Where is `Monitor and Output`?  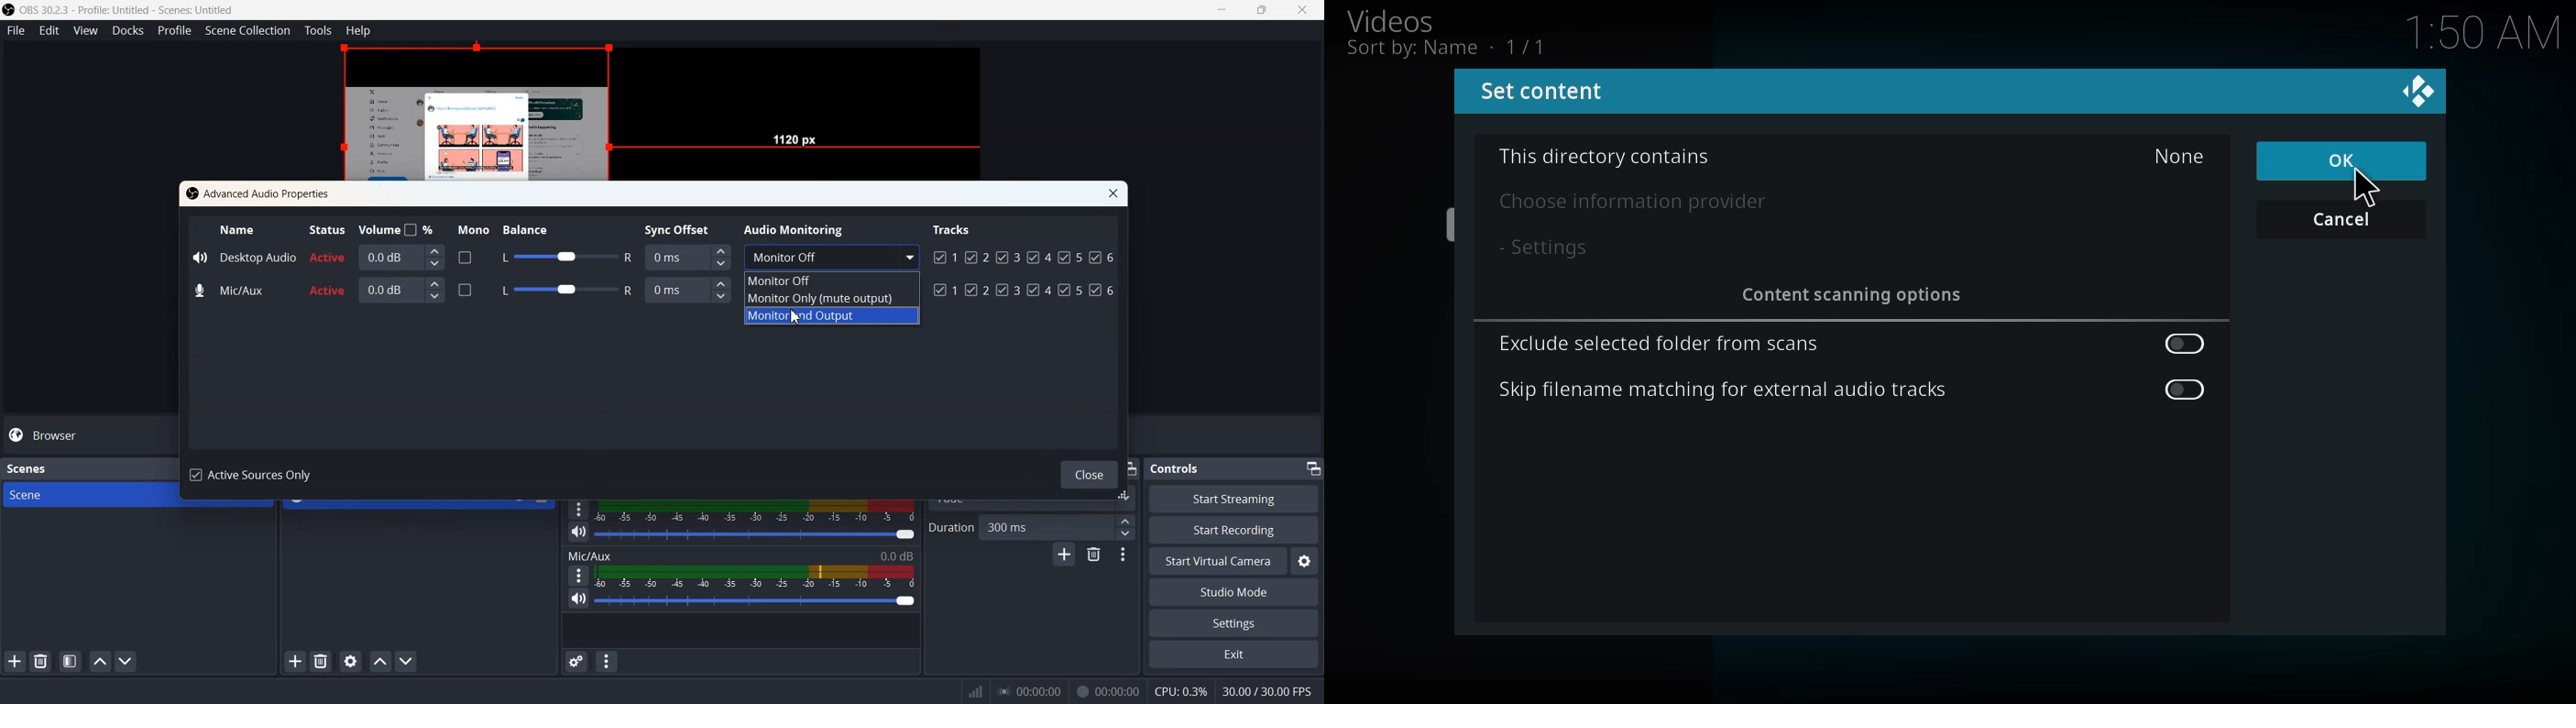
Monitor and Output is located at coordinates (833, 317).